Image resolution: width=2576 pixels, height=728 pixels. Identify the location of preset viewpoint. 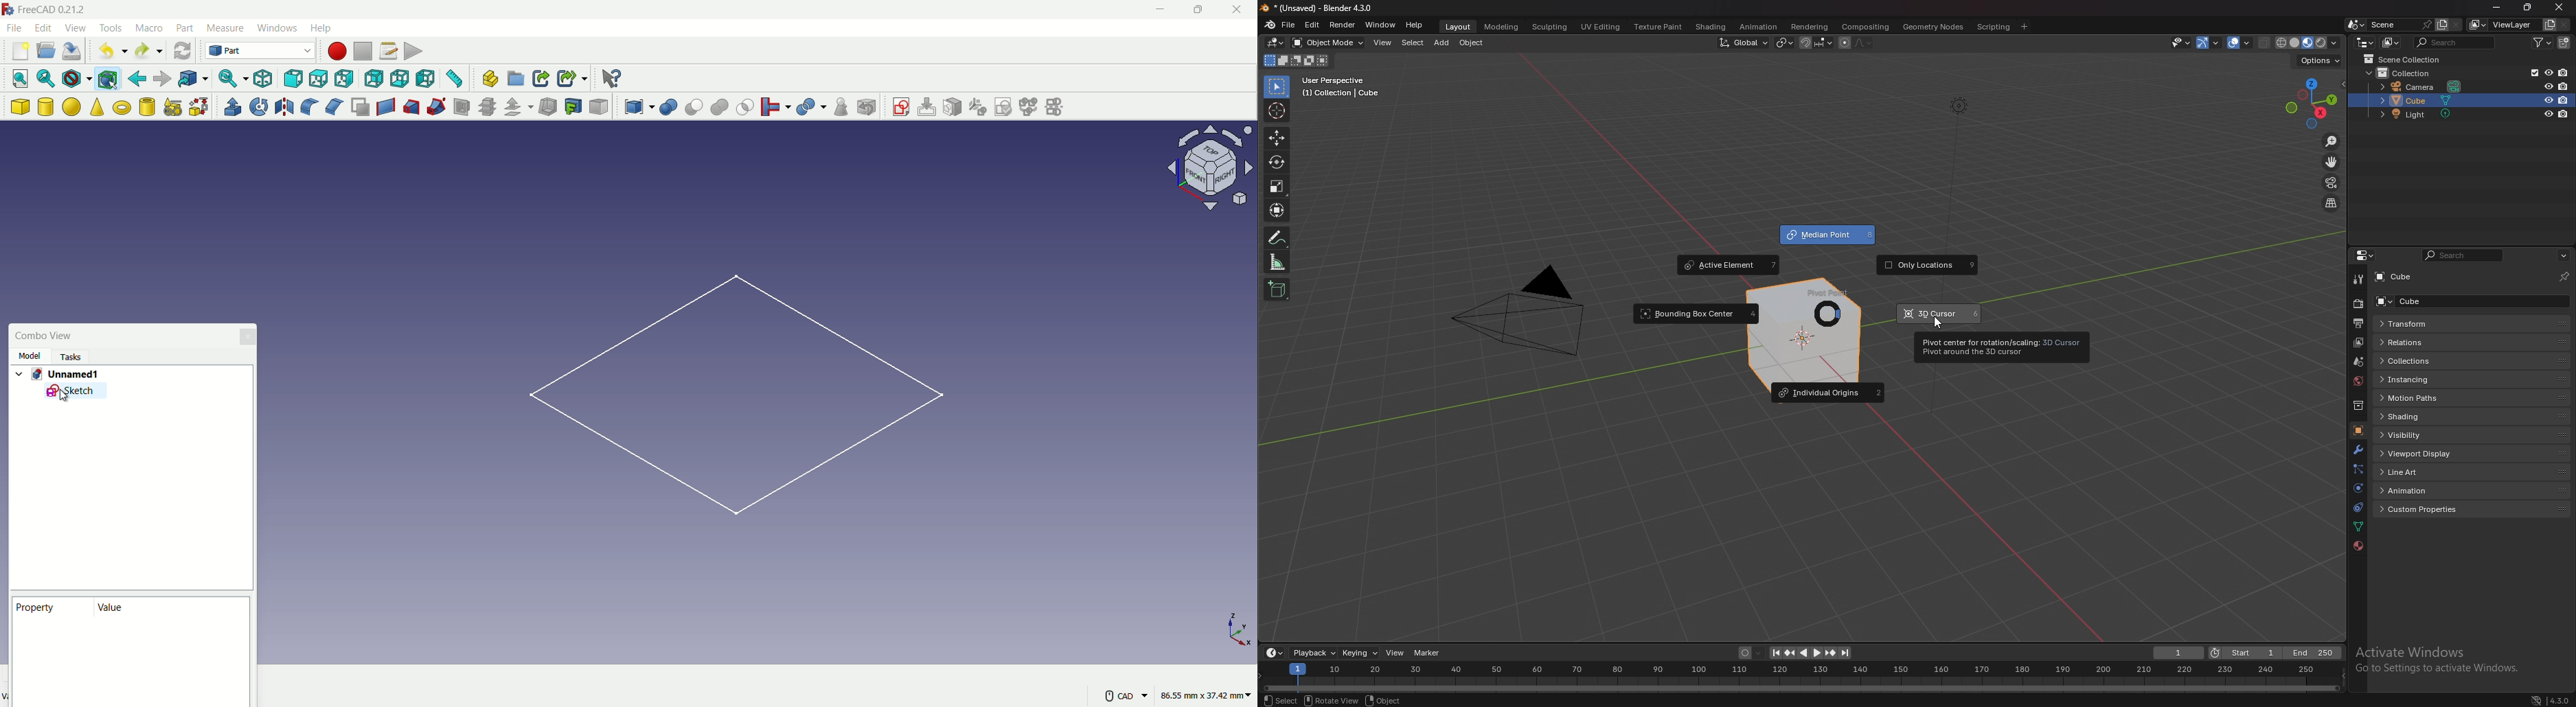
(2311, 103).